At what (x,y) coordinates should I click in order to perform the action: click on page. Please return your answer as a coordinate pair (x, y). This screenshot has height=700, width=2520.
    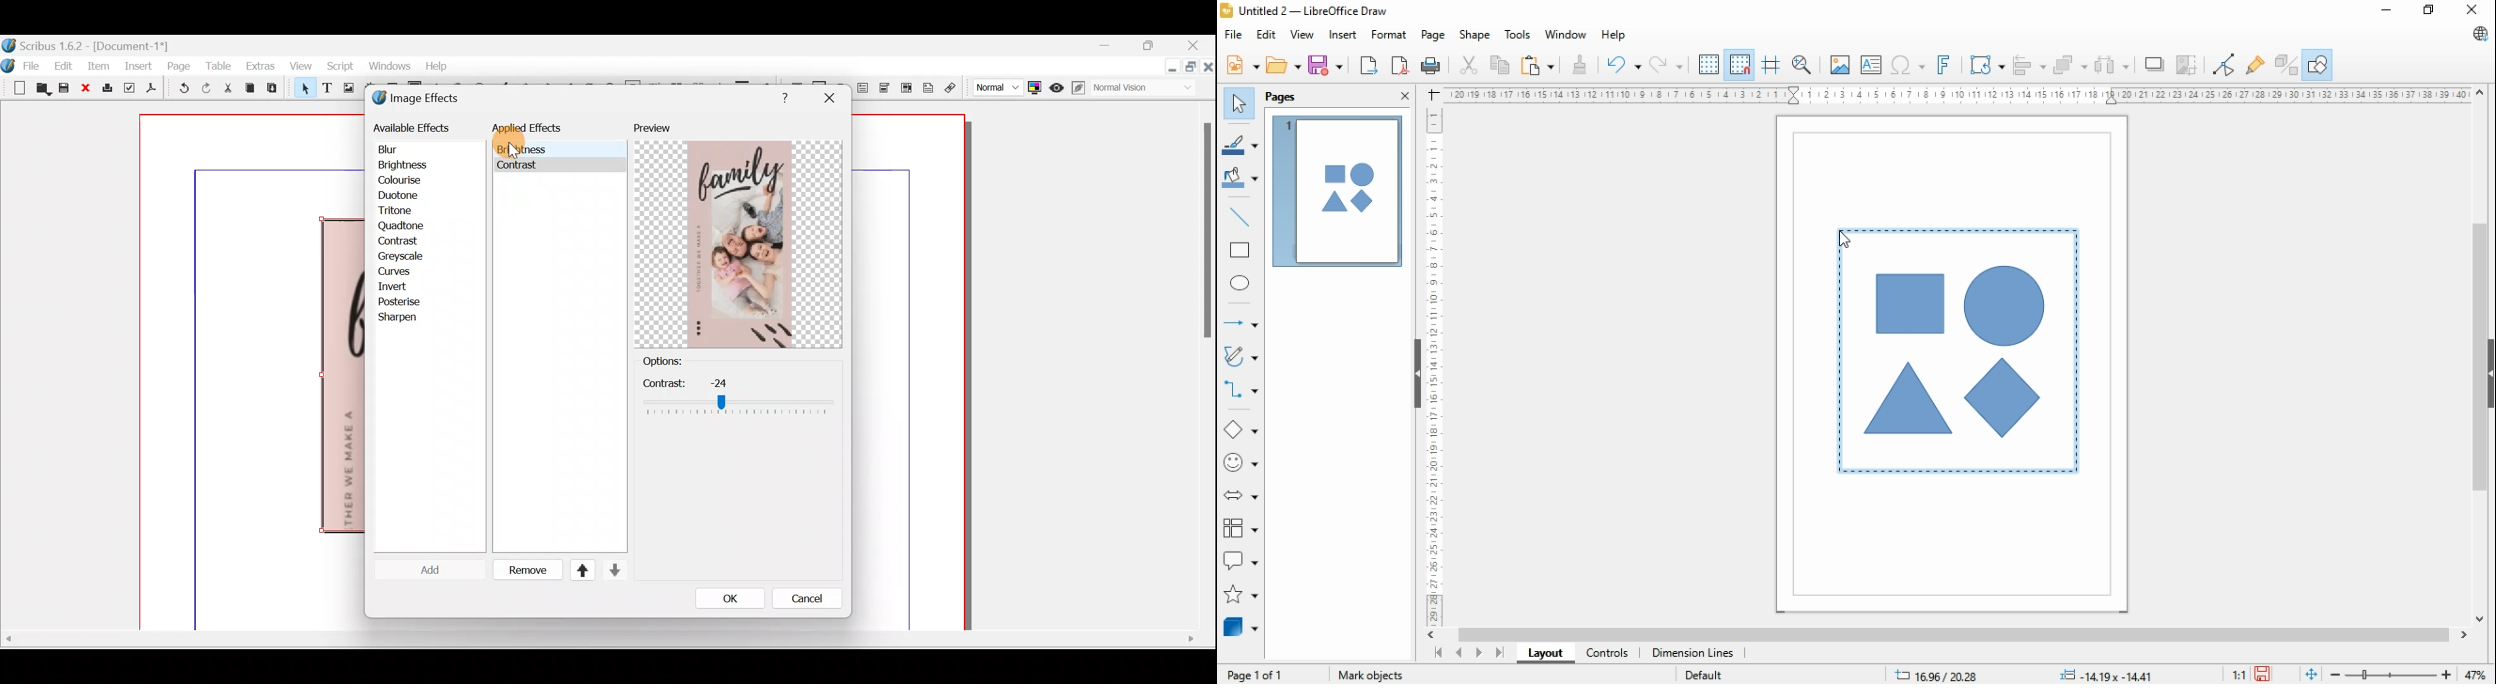
    Looking at the image, I should click on (1432, 36).